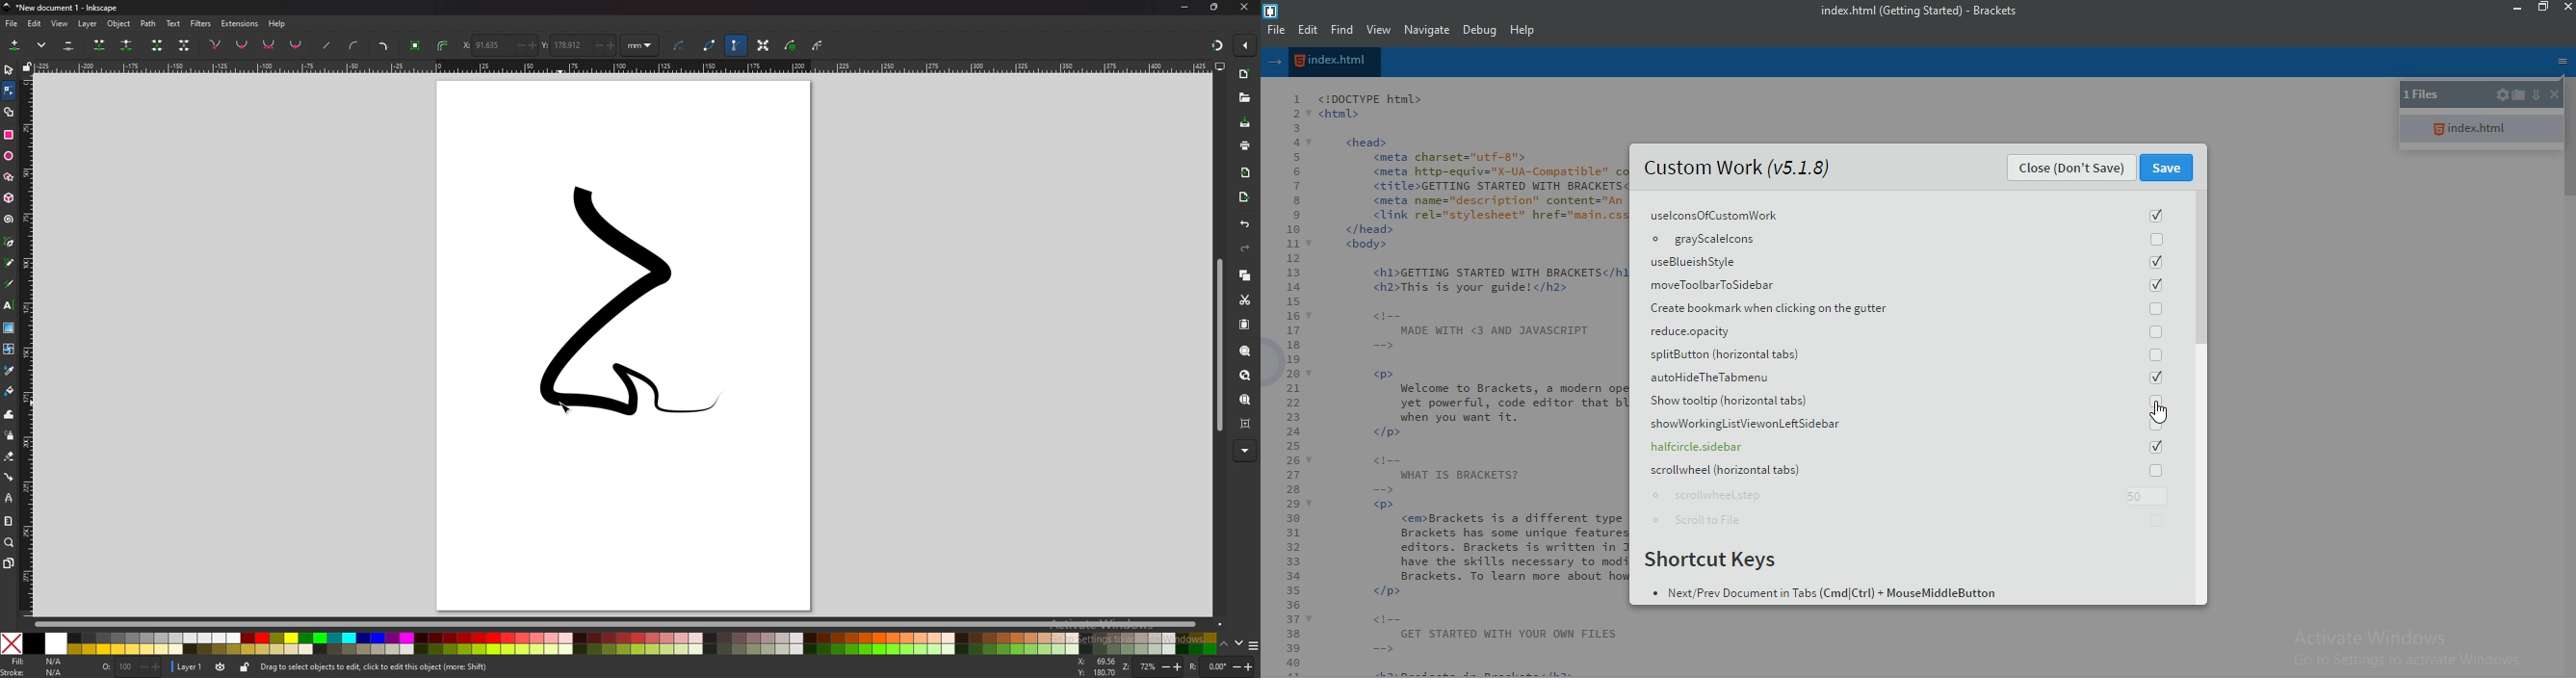 This screenshot has height=700, width=2576. I want to click on fill, so click(36, 662).